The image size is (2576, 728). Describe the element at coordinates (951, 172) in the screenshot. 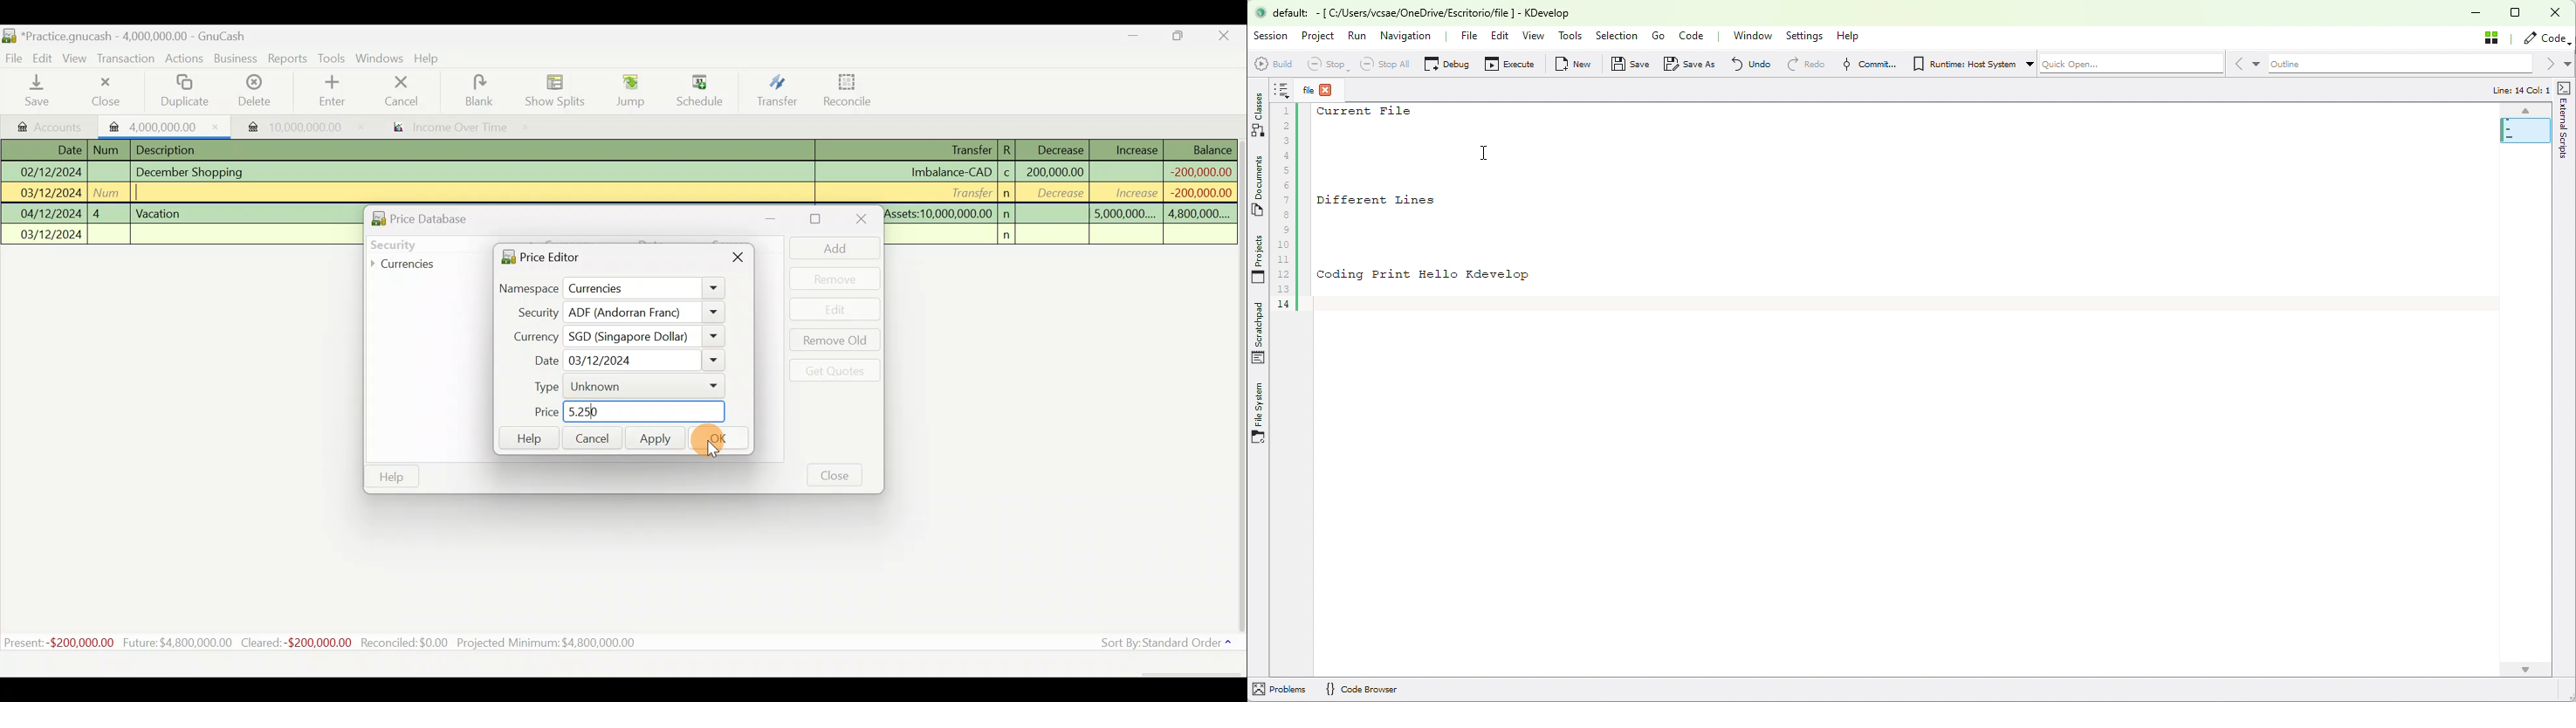

I see `Imbalance-CAD` at that location.